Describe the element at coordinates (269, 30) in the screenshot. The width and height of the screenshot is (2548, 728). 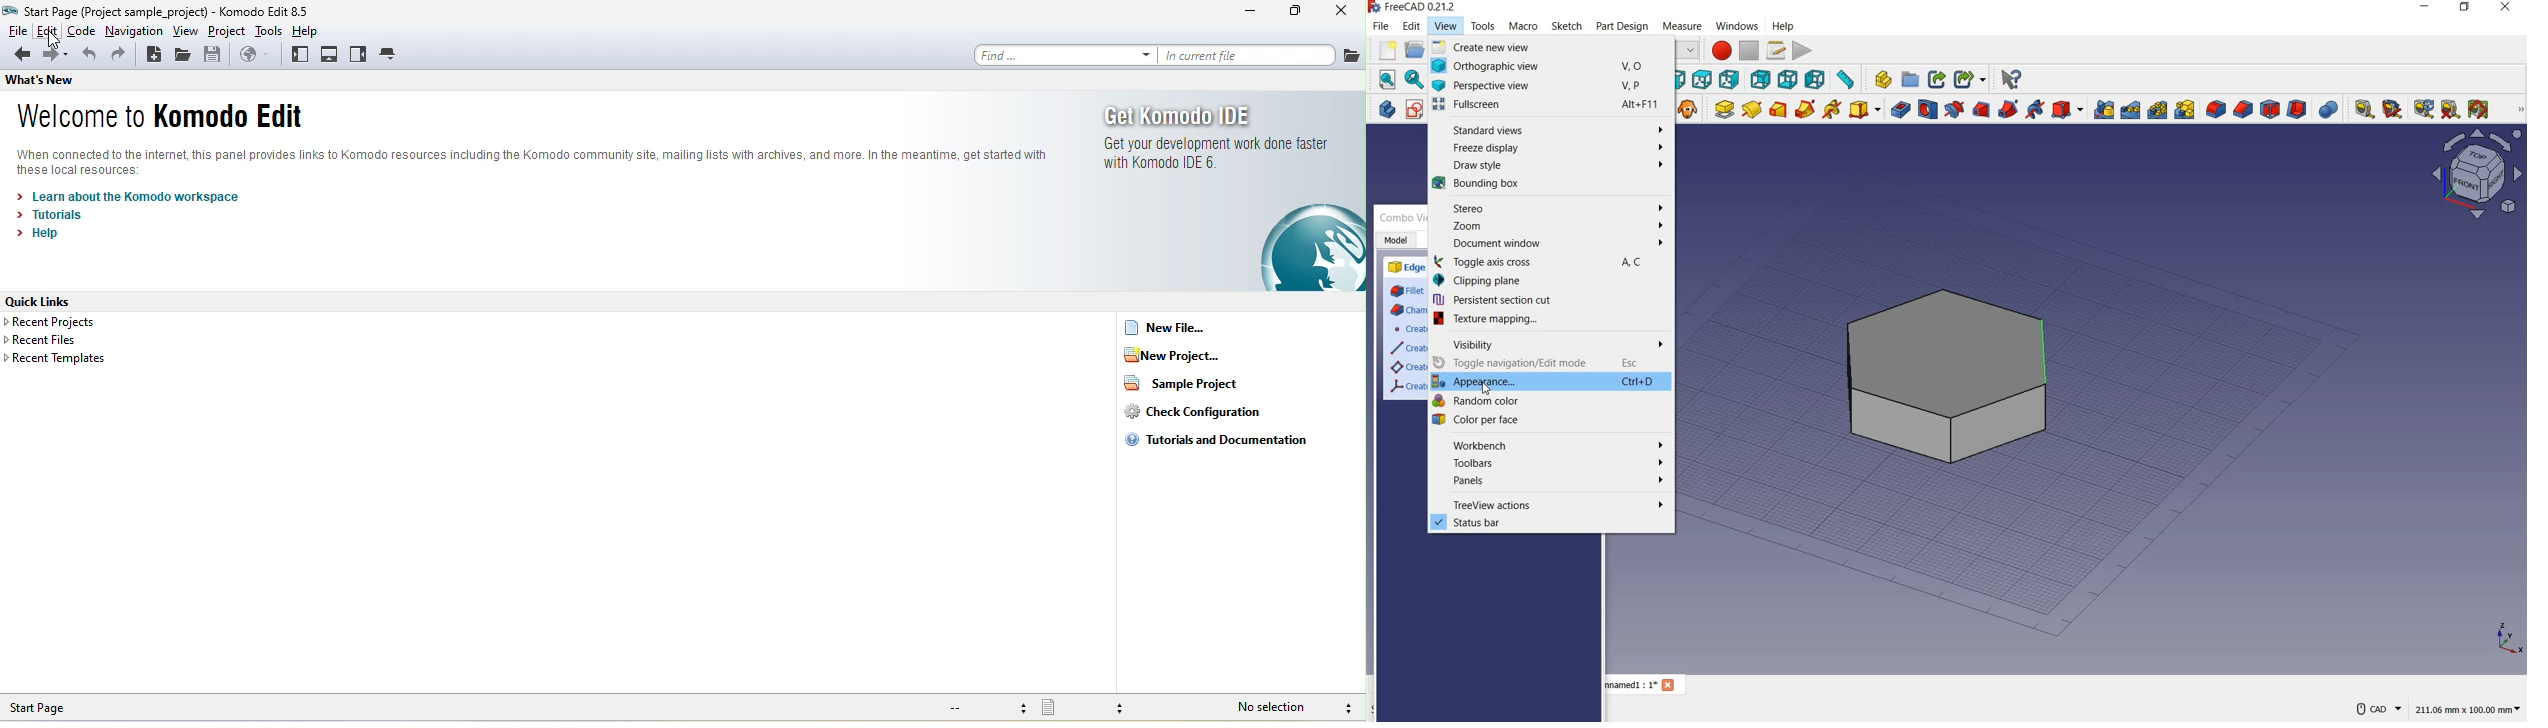
I see `tools` at that location.